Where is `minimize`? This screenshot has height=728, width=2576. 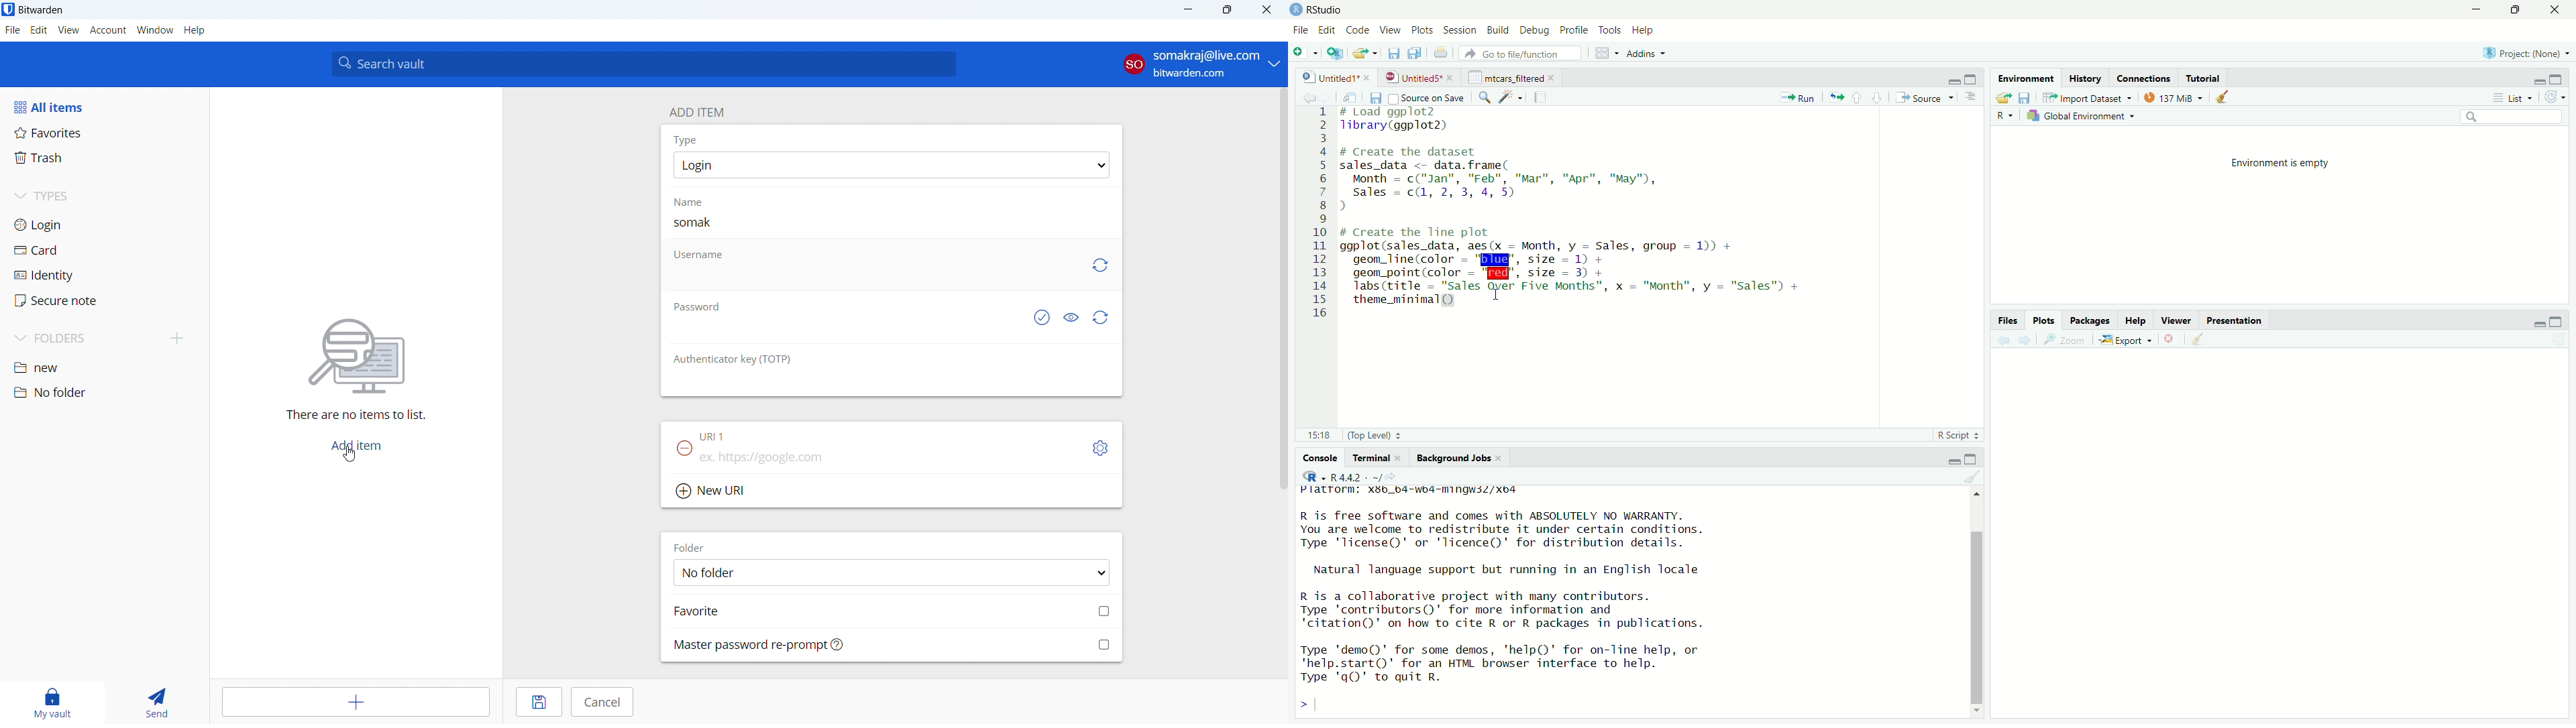
minimize is located at coordinates (1953, 80).